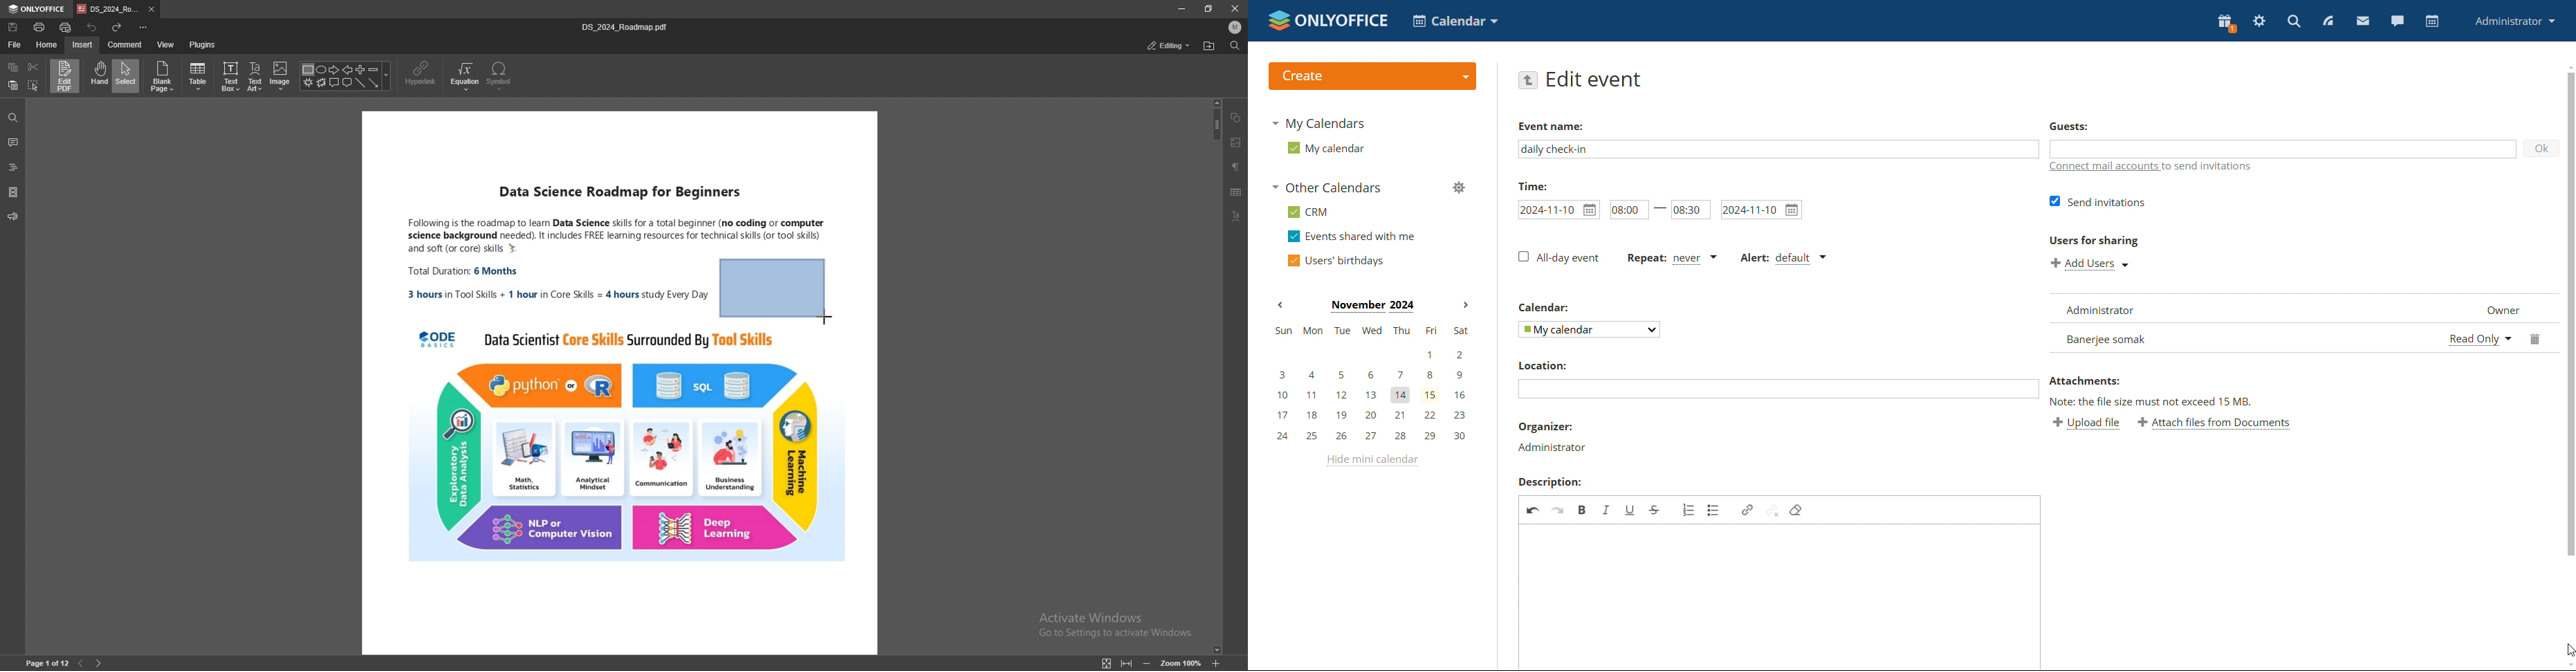 The height and width of the screenshot is (672, 2576). Describe the element at coordinates (2431, 21) in the screenshot. I see `calendar` at that location.